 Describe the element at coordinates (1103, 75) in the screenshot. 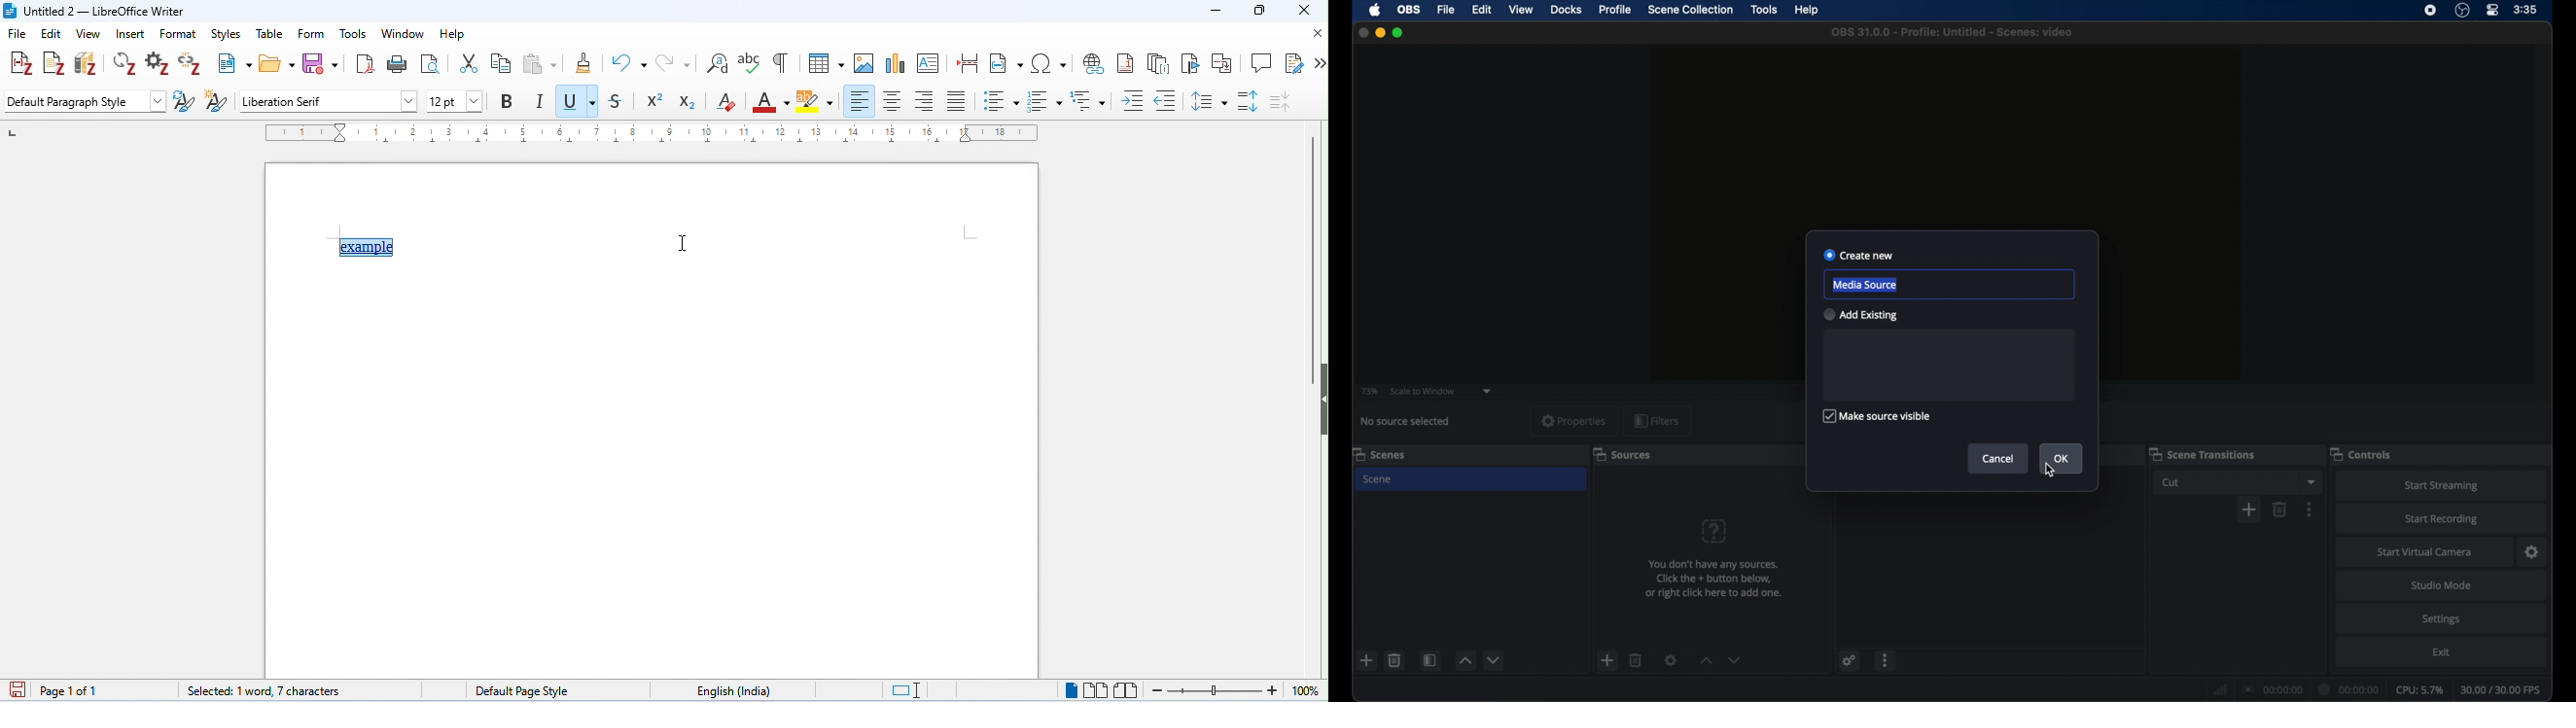

I see `cursor` at that location.